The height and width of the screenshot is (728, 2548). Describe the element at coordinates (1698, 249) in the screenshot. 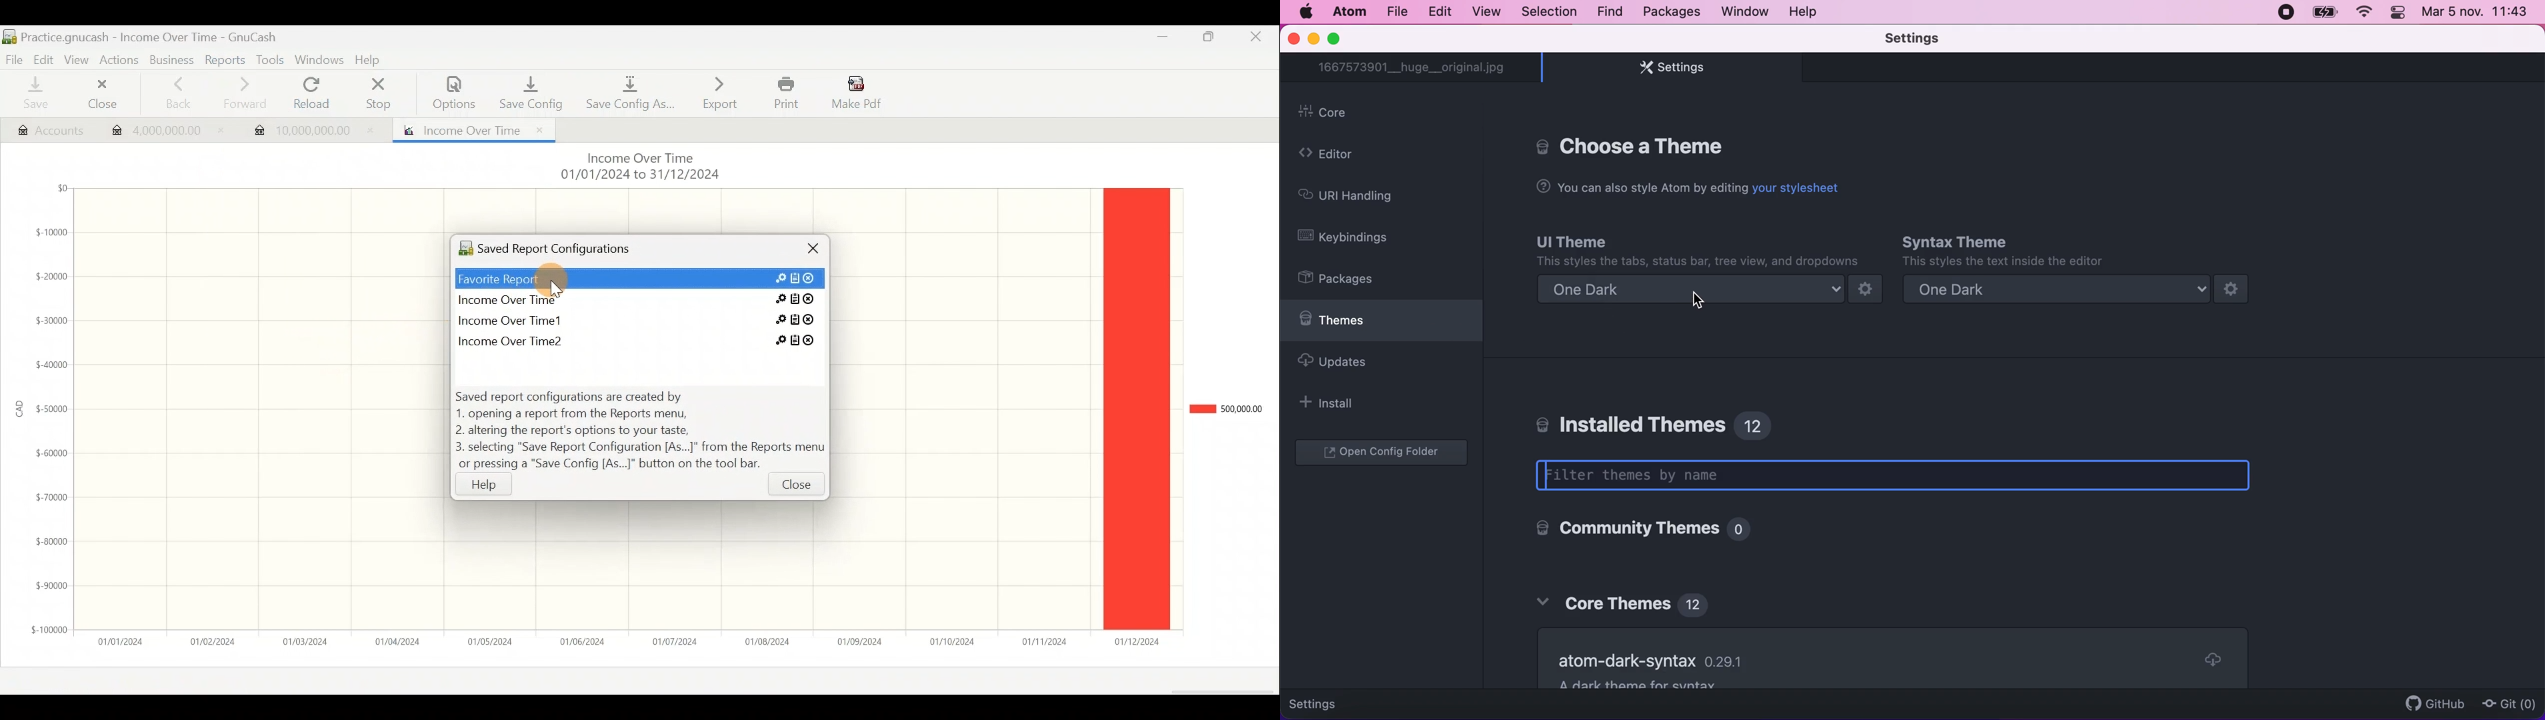

I see `Ul Theme | This styles the tabs, status bar, tree view, and dropdowns` at that location.